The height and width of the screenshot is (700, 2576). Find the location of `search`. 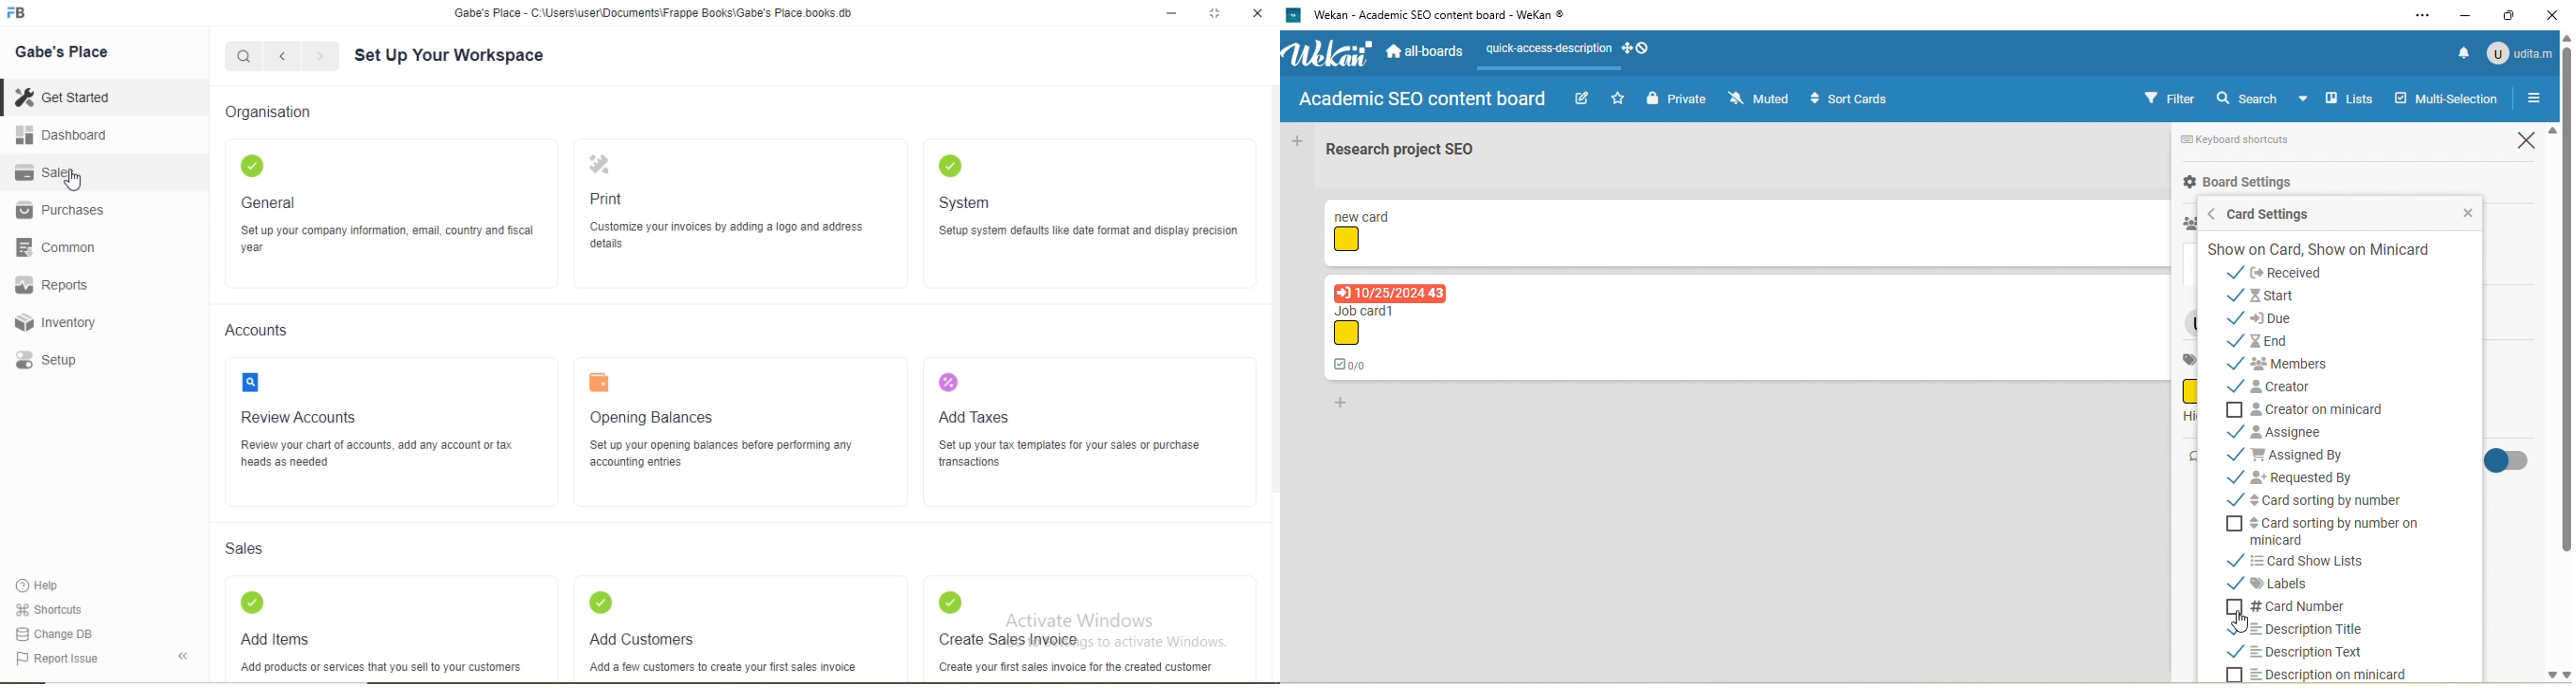

search is located at coordinates (260, 380).